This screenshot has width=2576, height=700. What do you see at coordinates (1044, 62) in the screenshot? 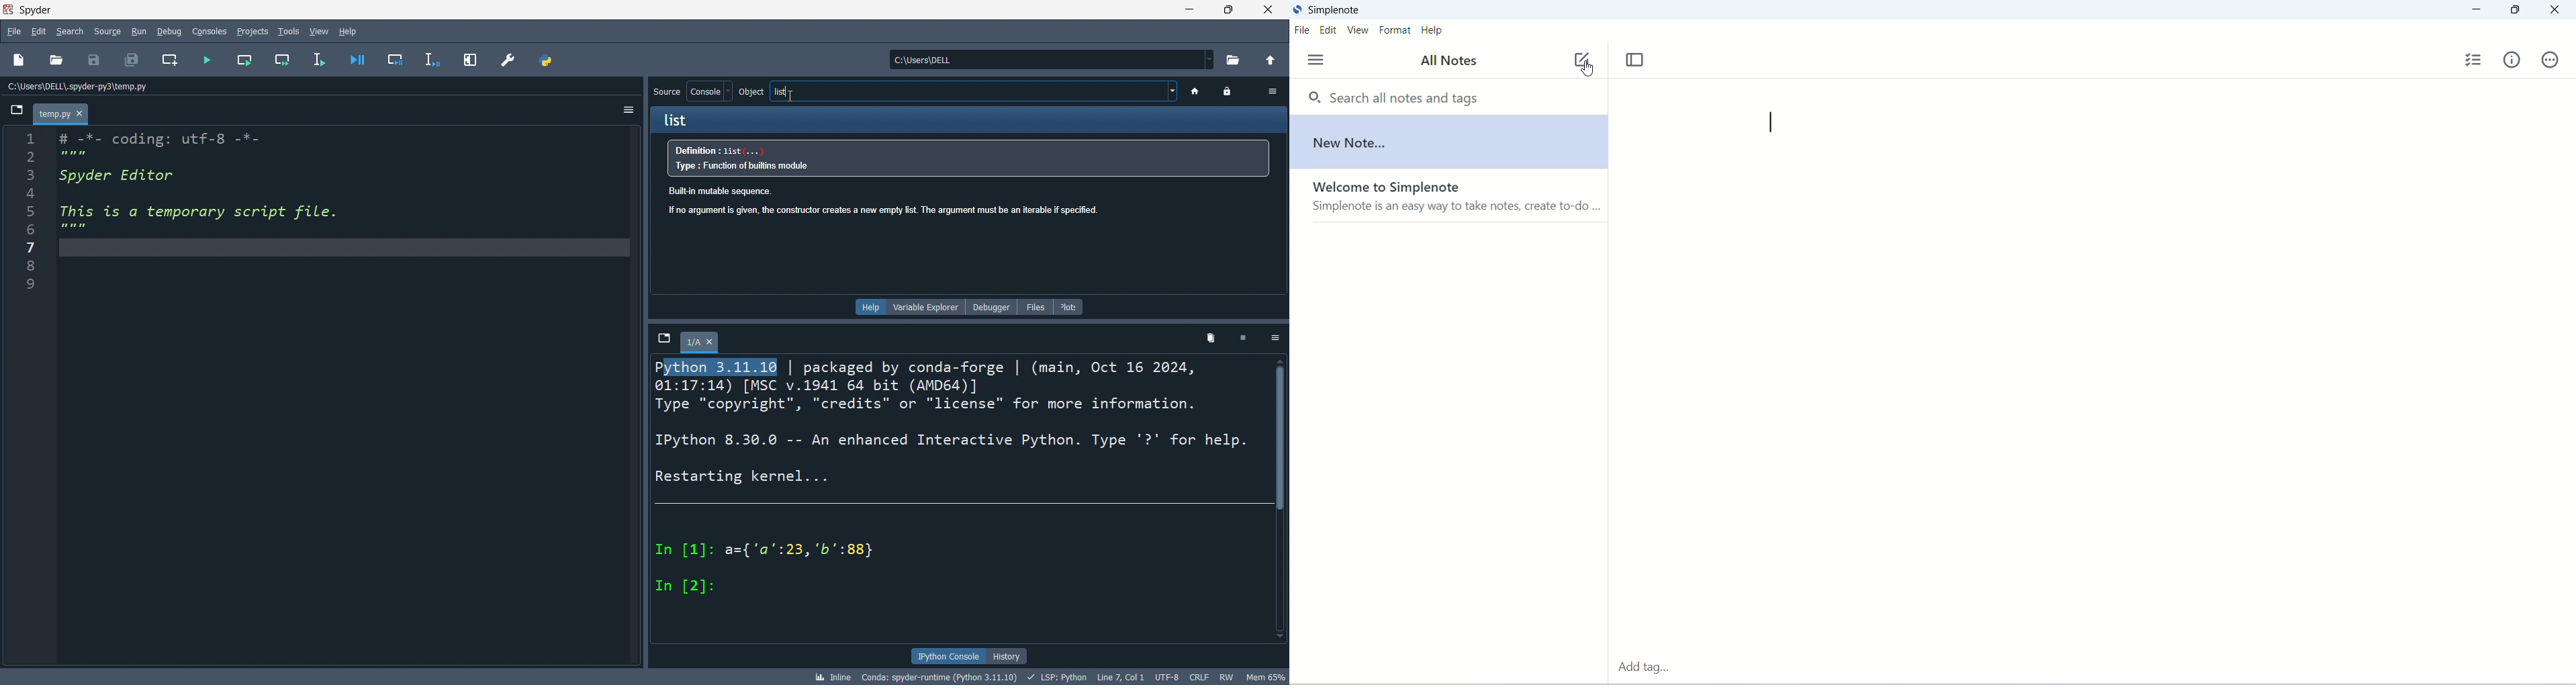
I see `current directory: c:\users\dell` at bounding box center [1044, 62].